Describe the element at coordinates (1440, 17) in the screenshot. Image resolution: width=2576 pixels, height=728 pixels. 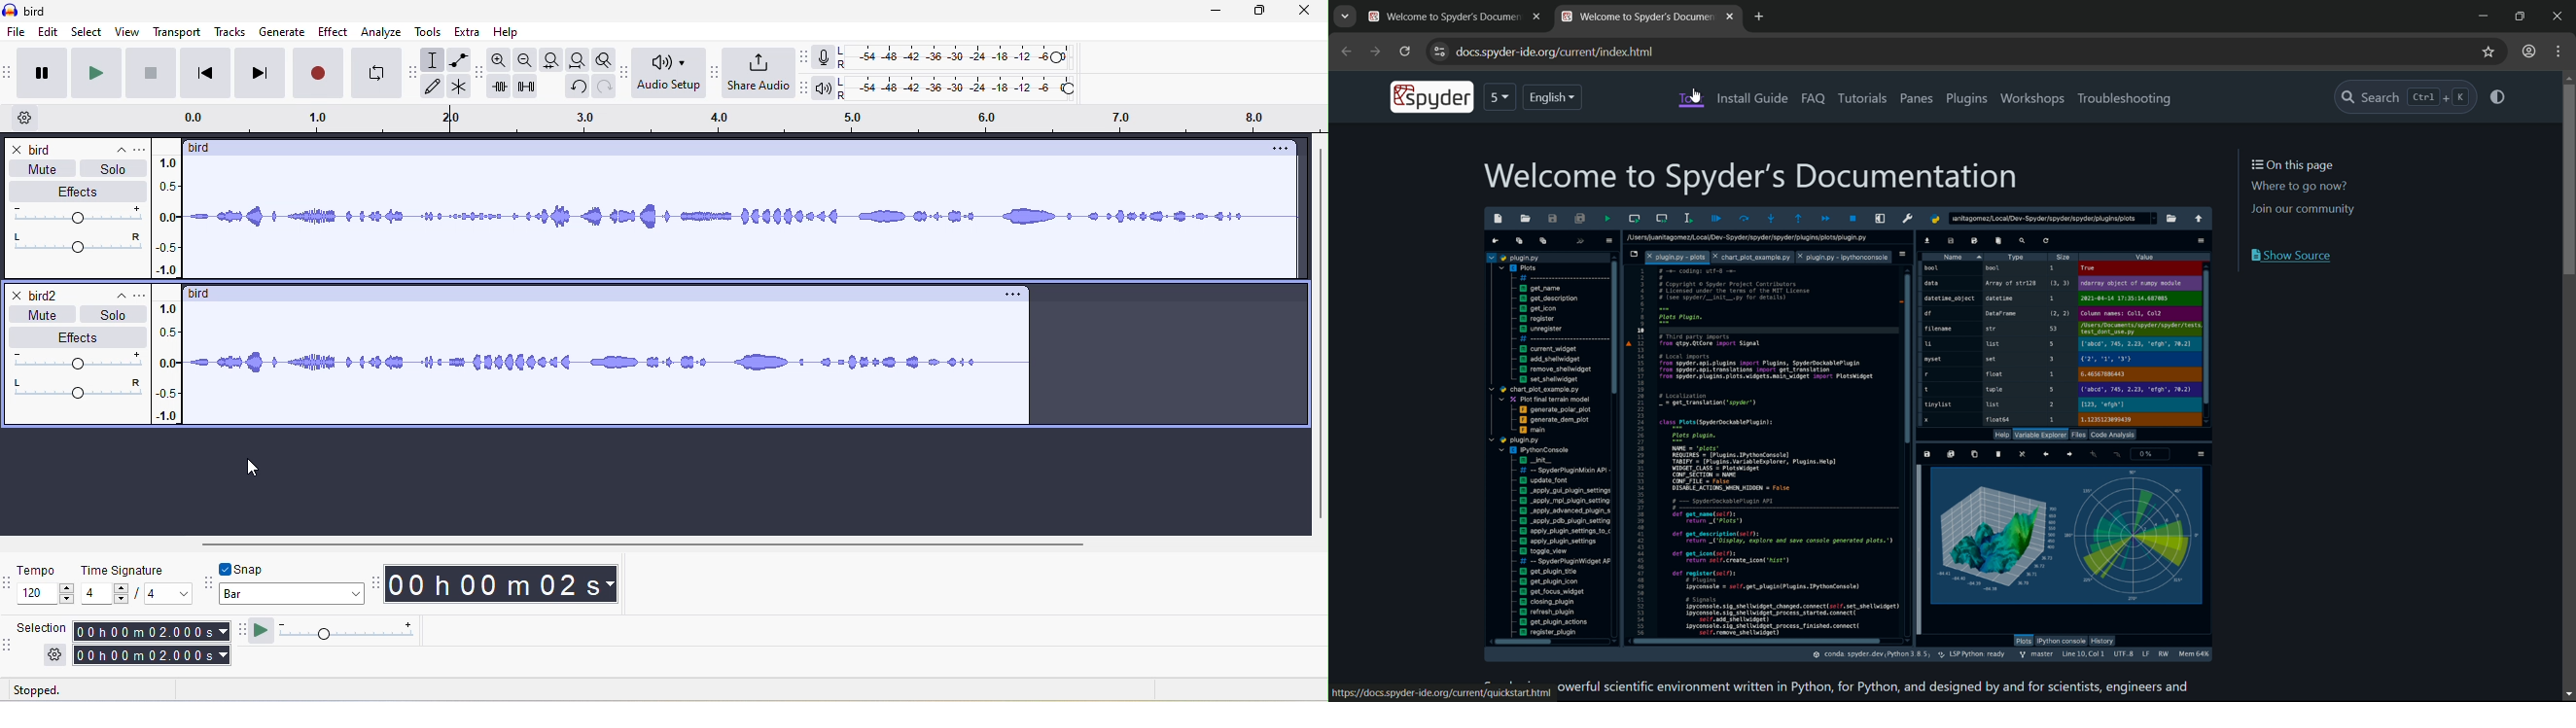
I see `Welcome to Spyder's Document` at that location.